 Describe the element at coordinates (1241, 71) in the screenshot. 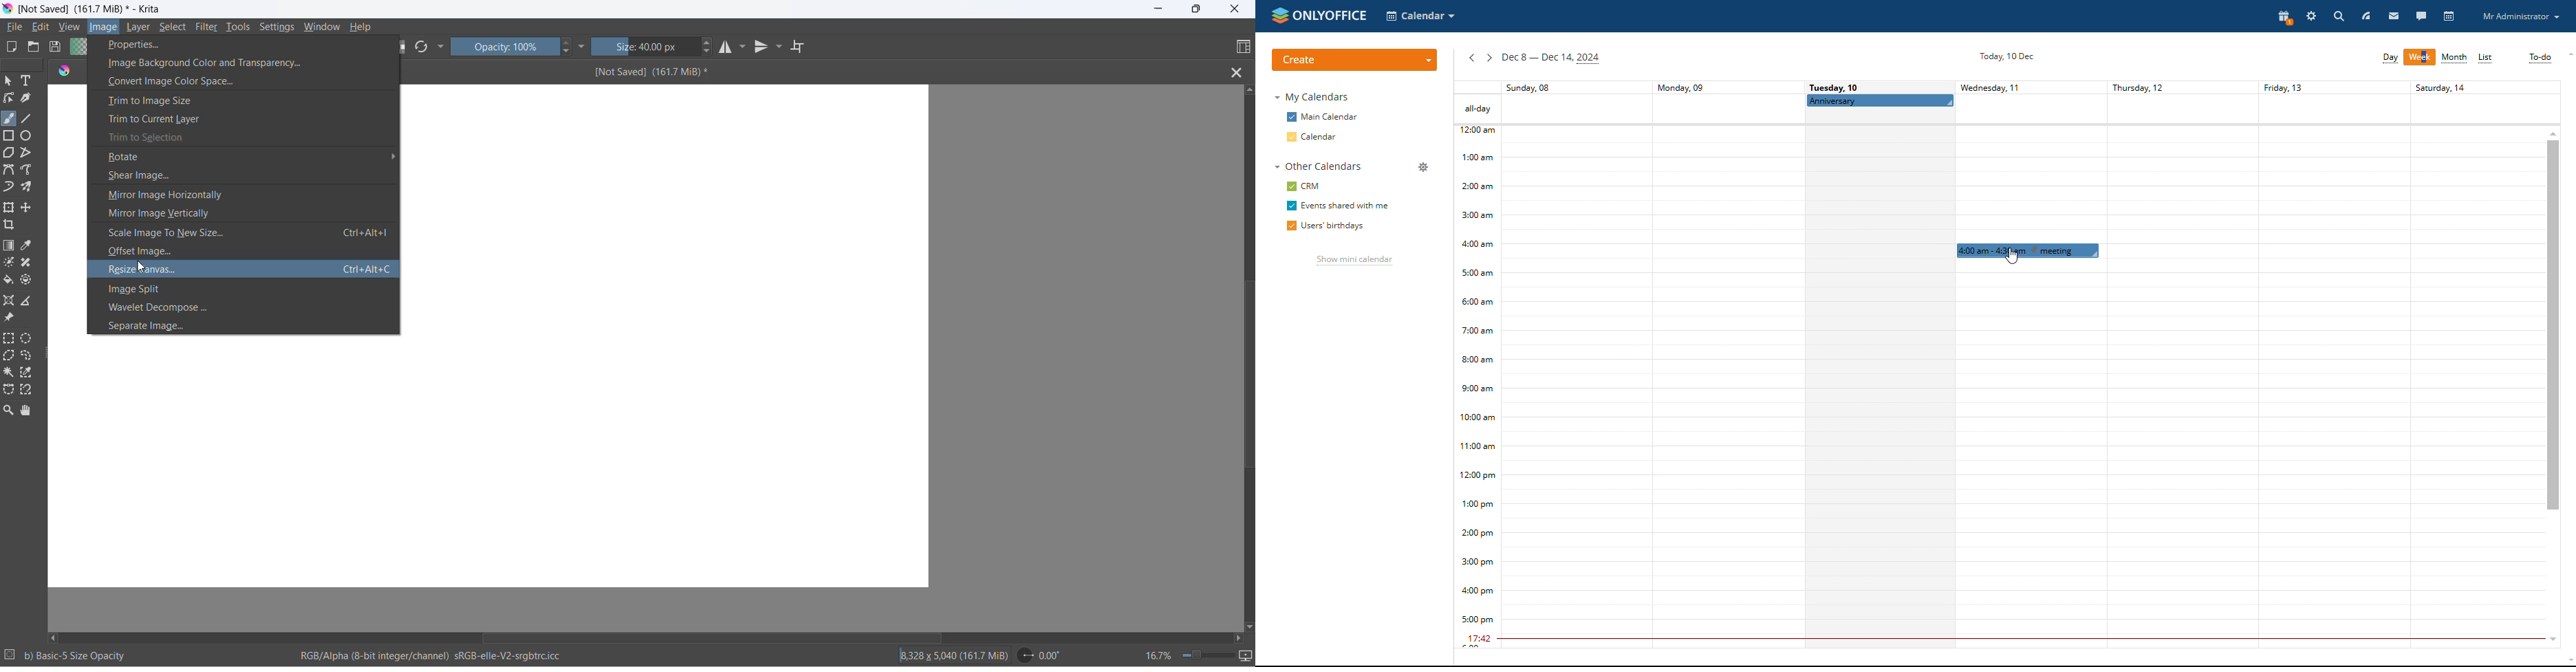

I see `close file` at that location.